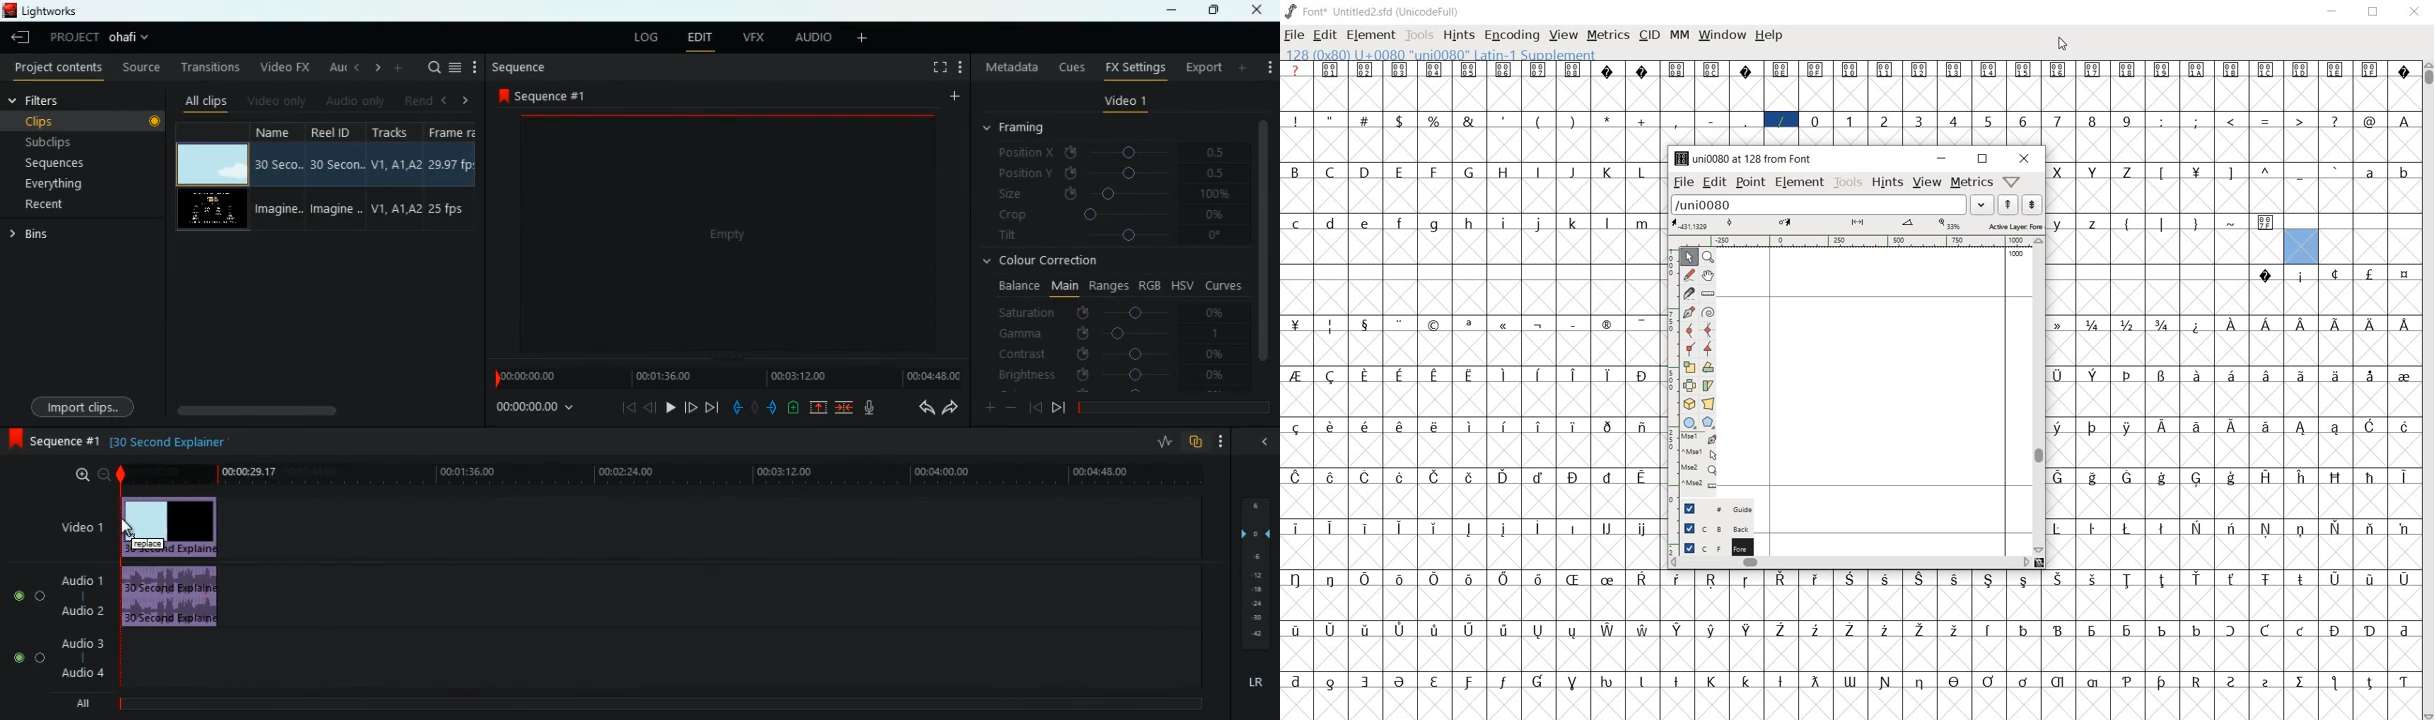 This screenshot has height=728, width=2436. Describe the element at coordinates (1850, 70) in the screenshot. I see `glyph` at that location.